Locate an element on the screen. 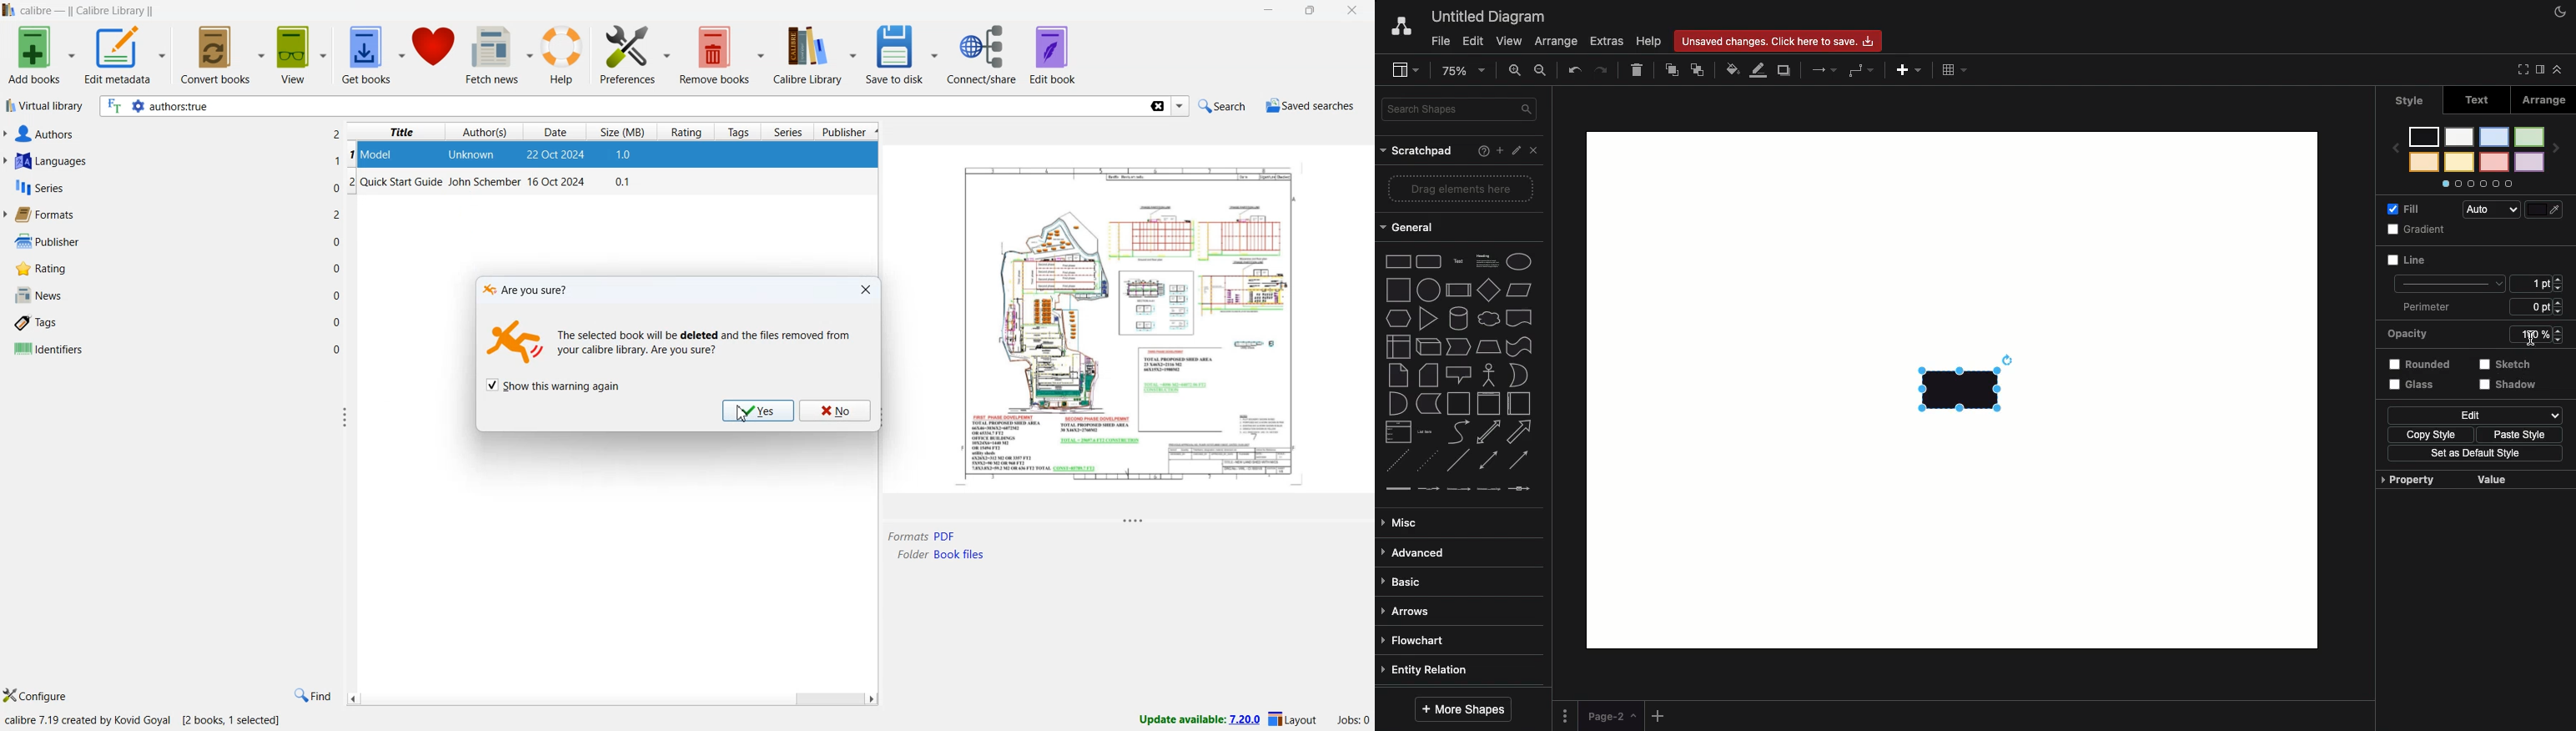 The image size is (2576, 756). add books is located at coordinates (40, 55).